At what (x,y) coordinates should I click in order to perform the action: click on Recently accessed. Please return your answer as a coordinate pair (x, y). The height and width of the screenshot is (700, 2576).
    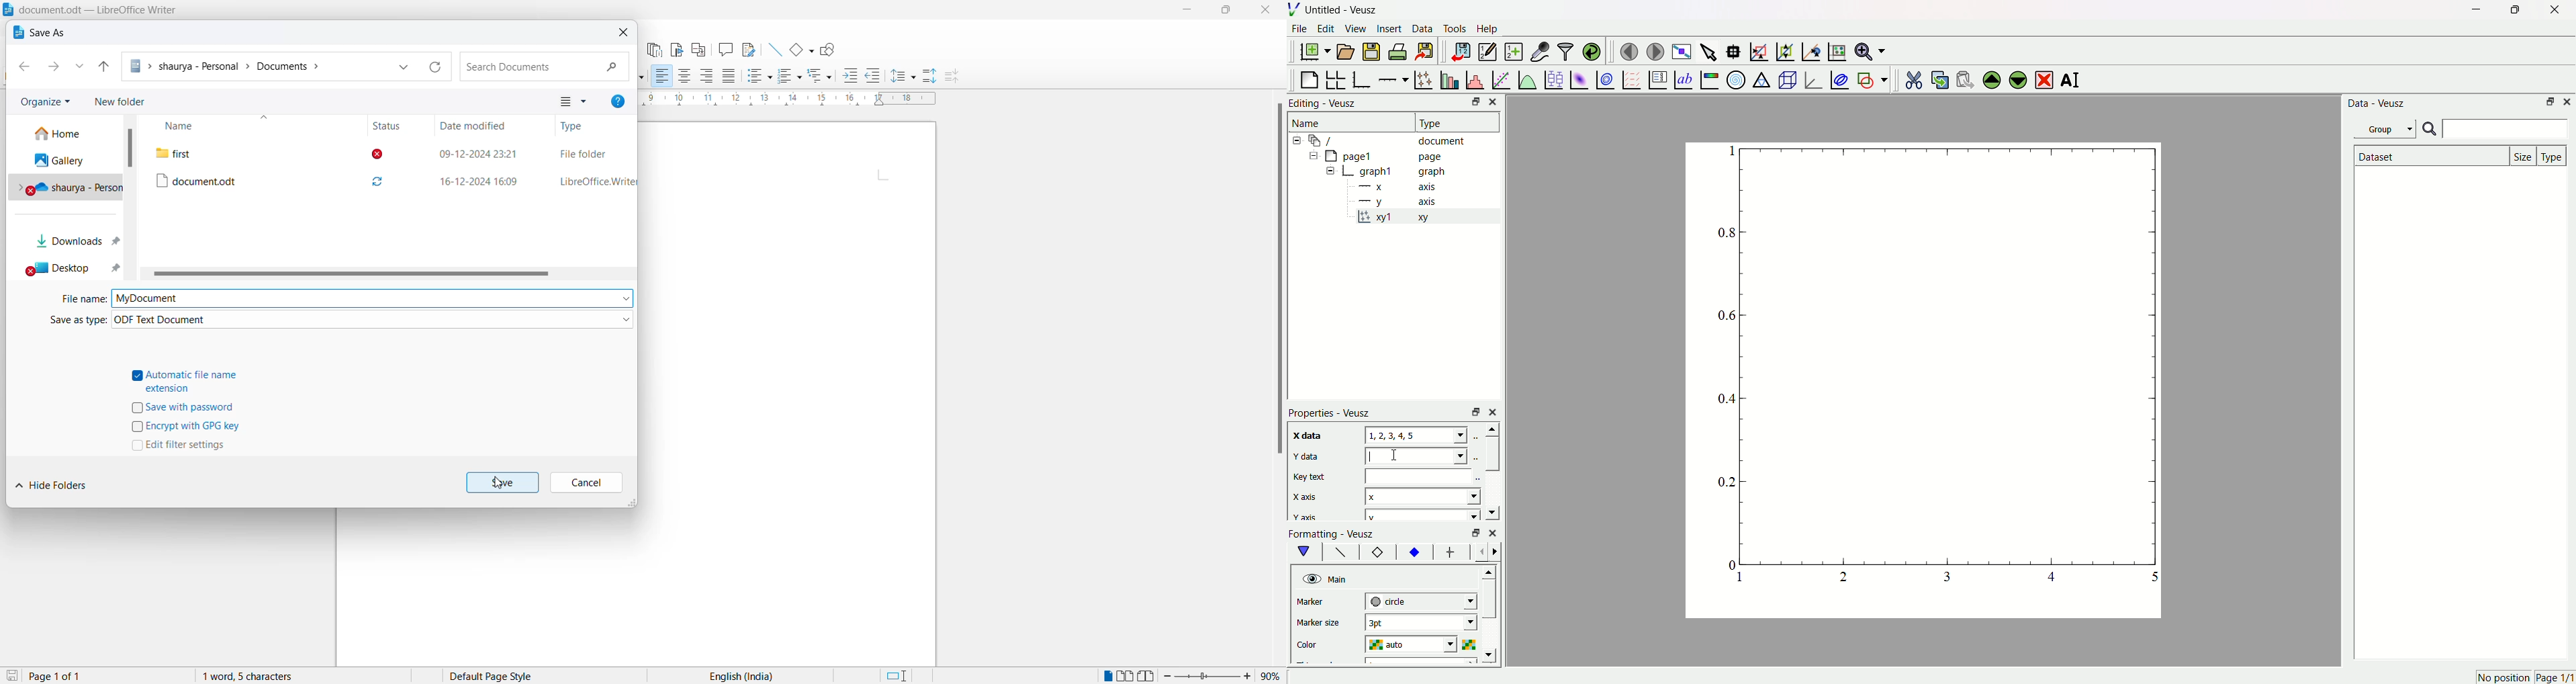
    Looking at the image, I should click on (81, 68).